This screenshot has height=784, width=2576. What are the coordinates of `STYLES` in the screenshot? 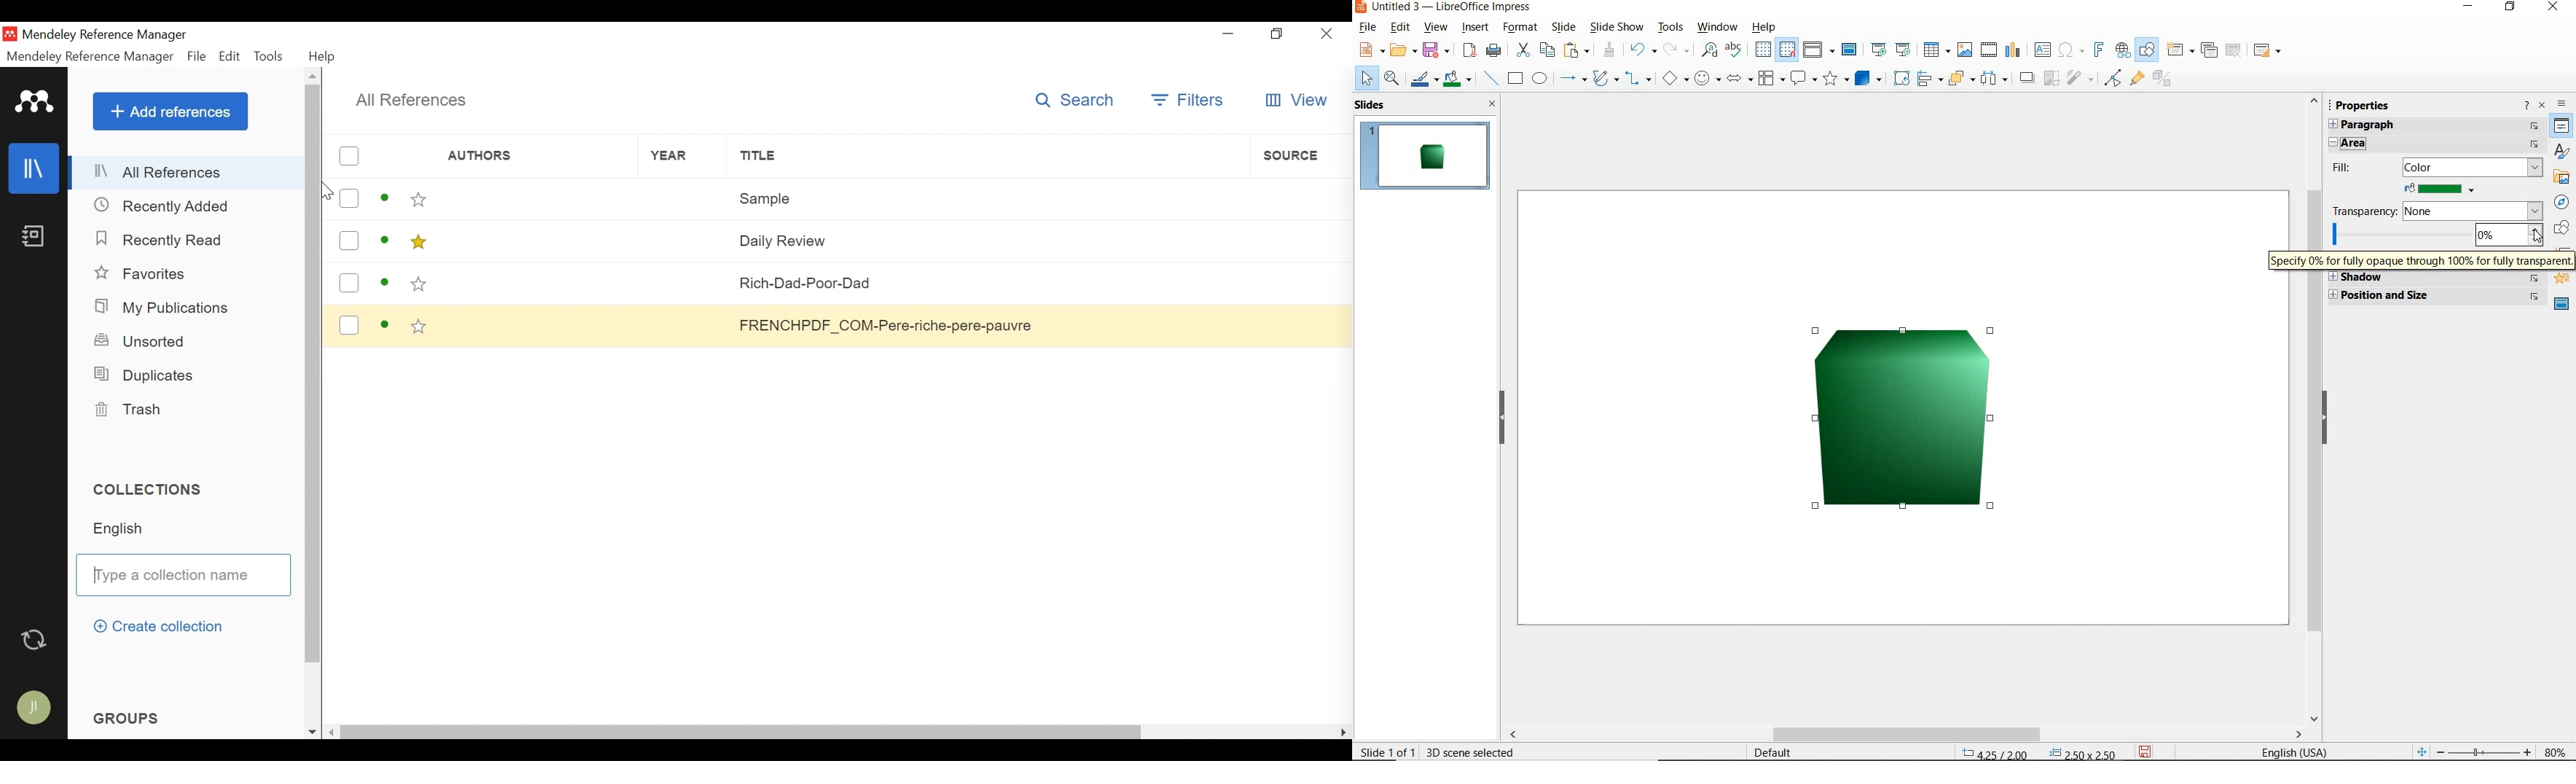 It's located at (2561, 153).